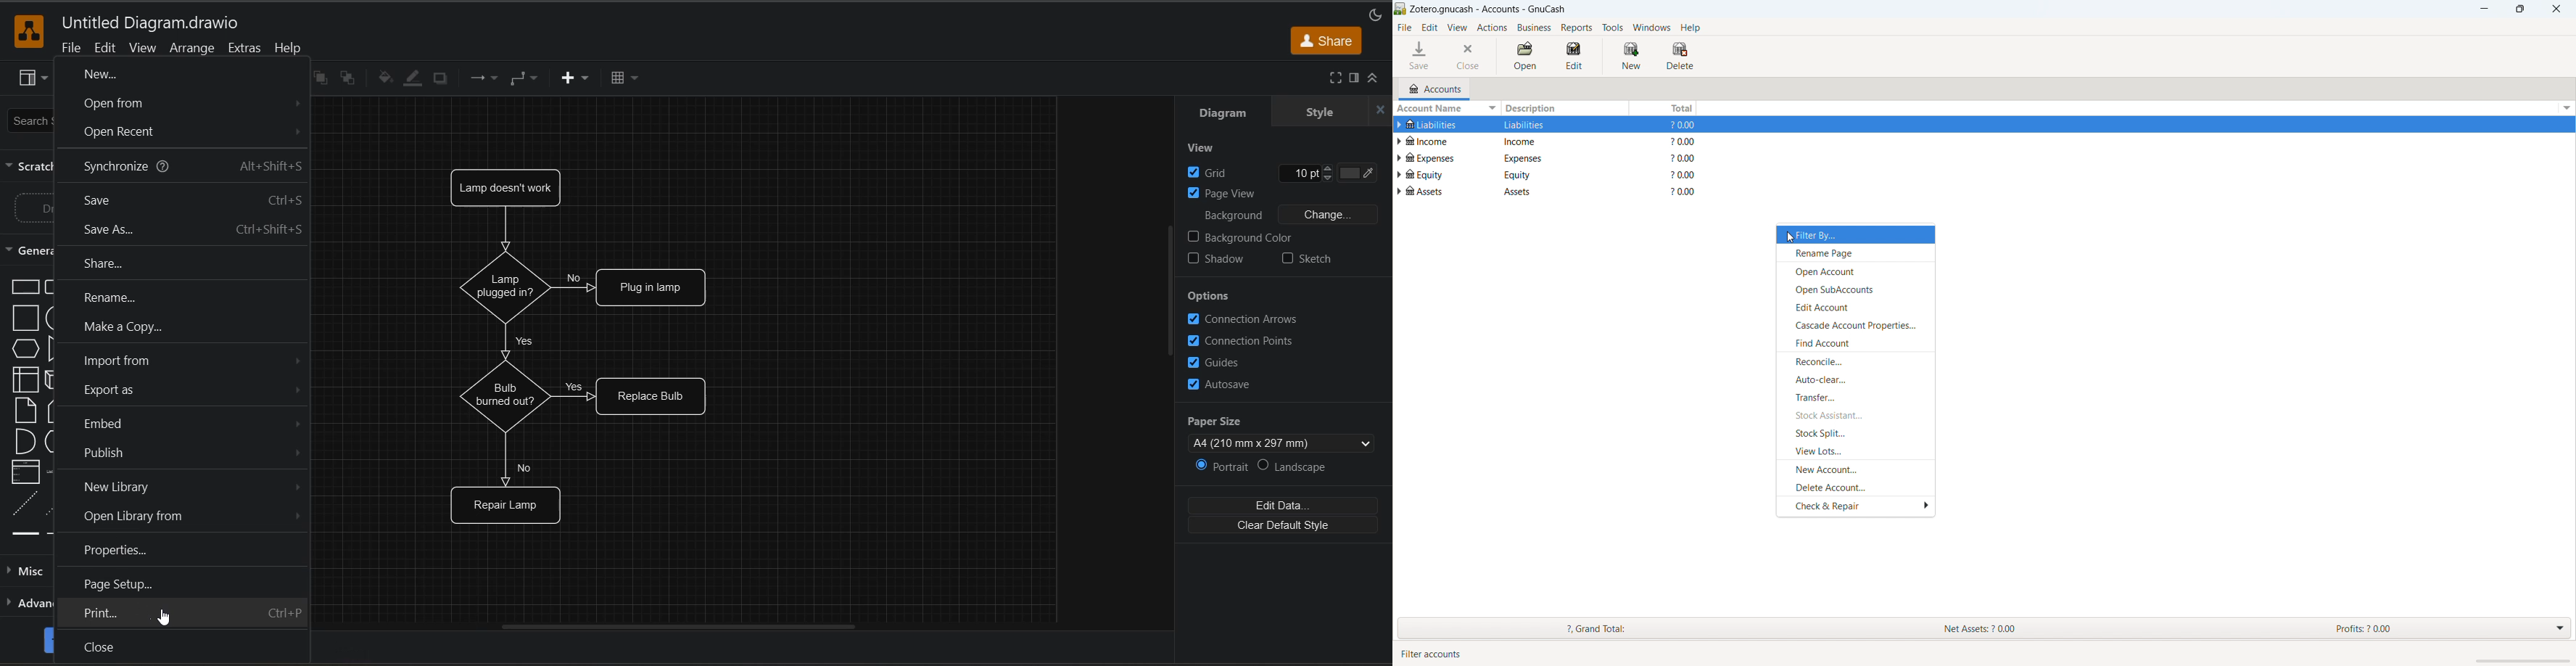 This screenshot has width=2576, height=672. What do you see at coordinates (1685, 175) in the screenshot?
I see `$0.00` at bounding box center [1685, 175].